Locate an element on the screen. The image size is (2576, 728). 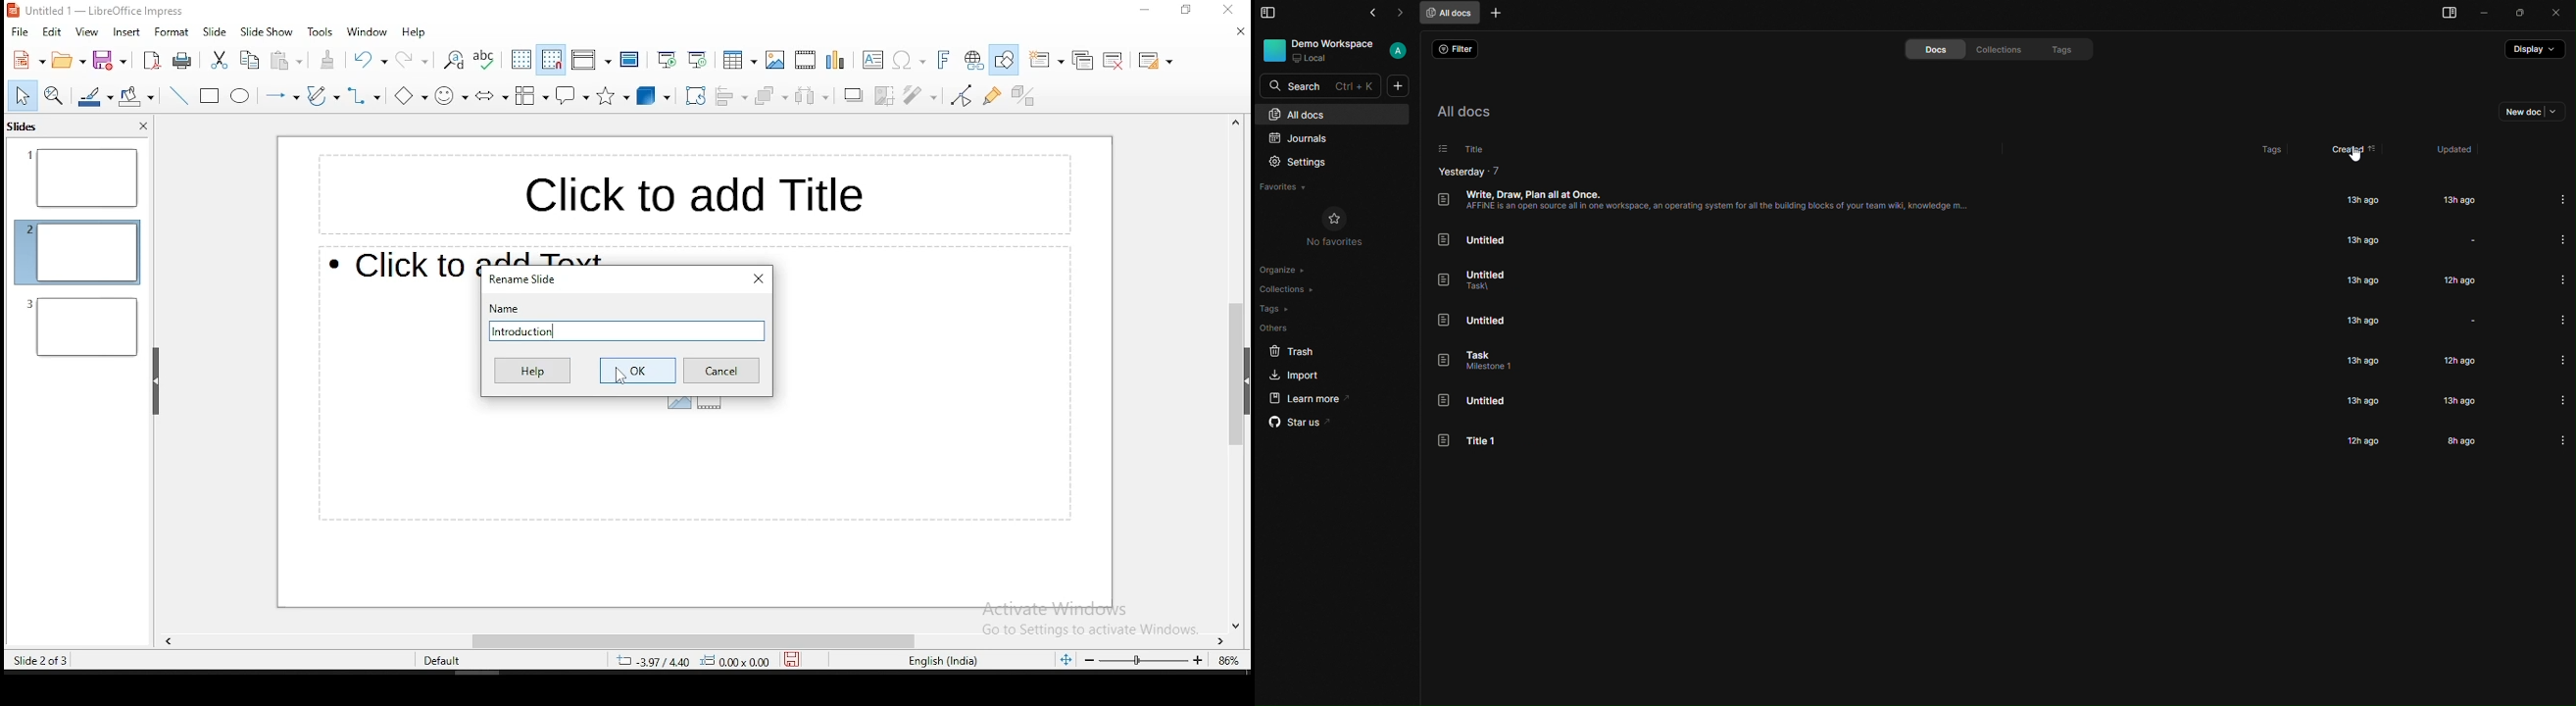
spell check is located at coordinates (484, 61).